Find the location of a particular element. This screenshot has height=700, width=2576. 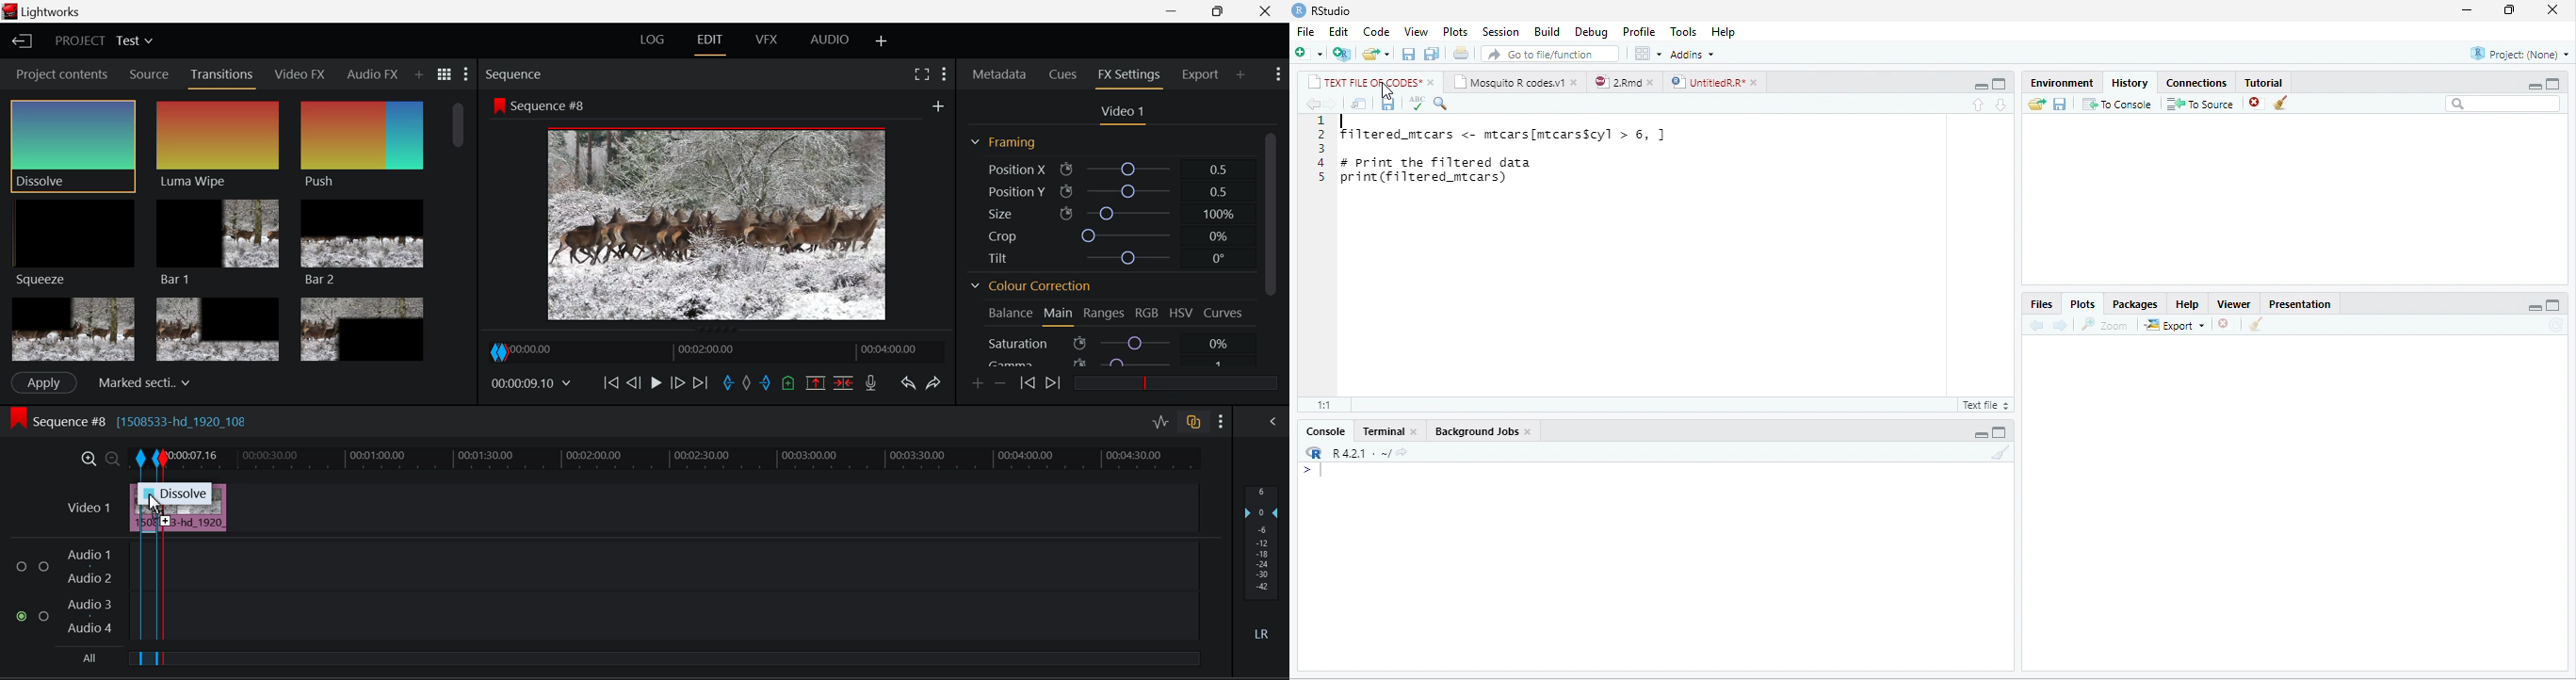

R 4.2.1 ~/ is located at coordinates (1358, 453).